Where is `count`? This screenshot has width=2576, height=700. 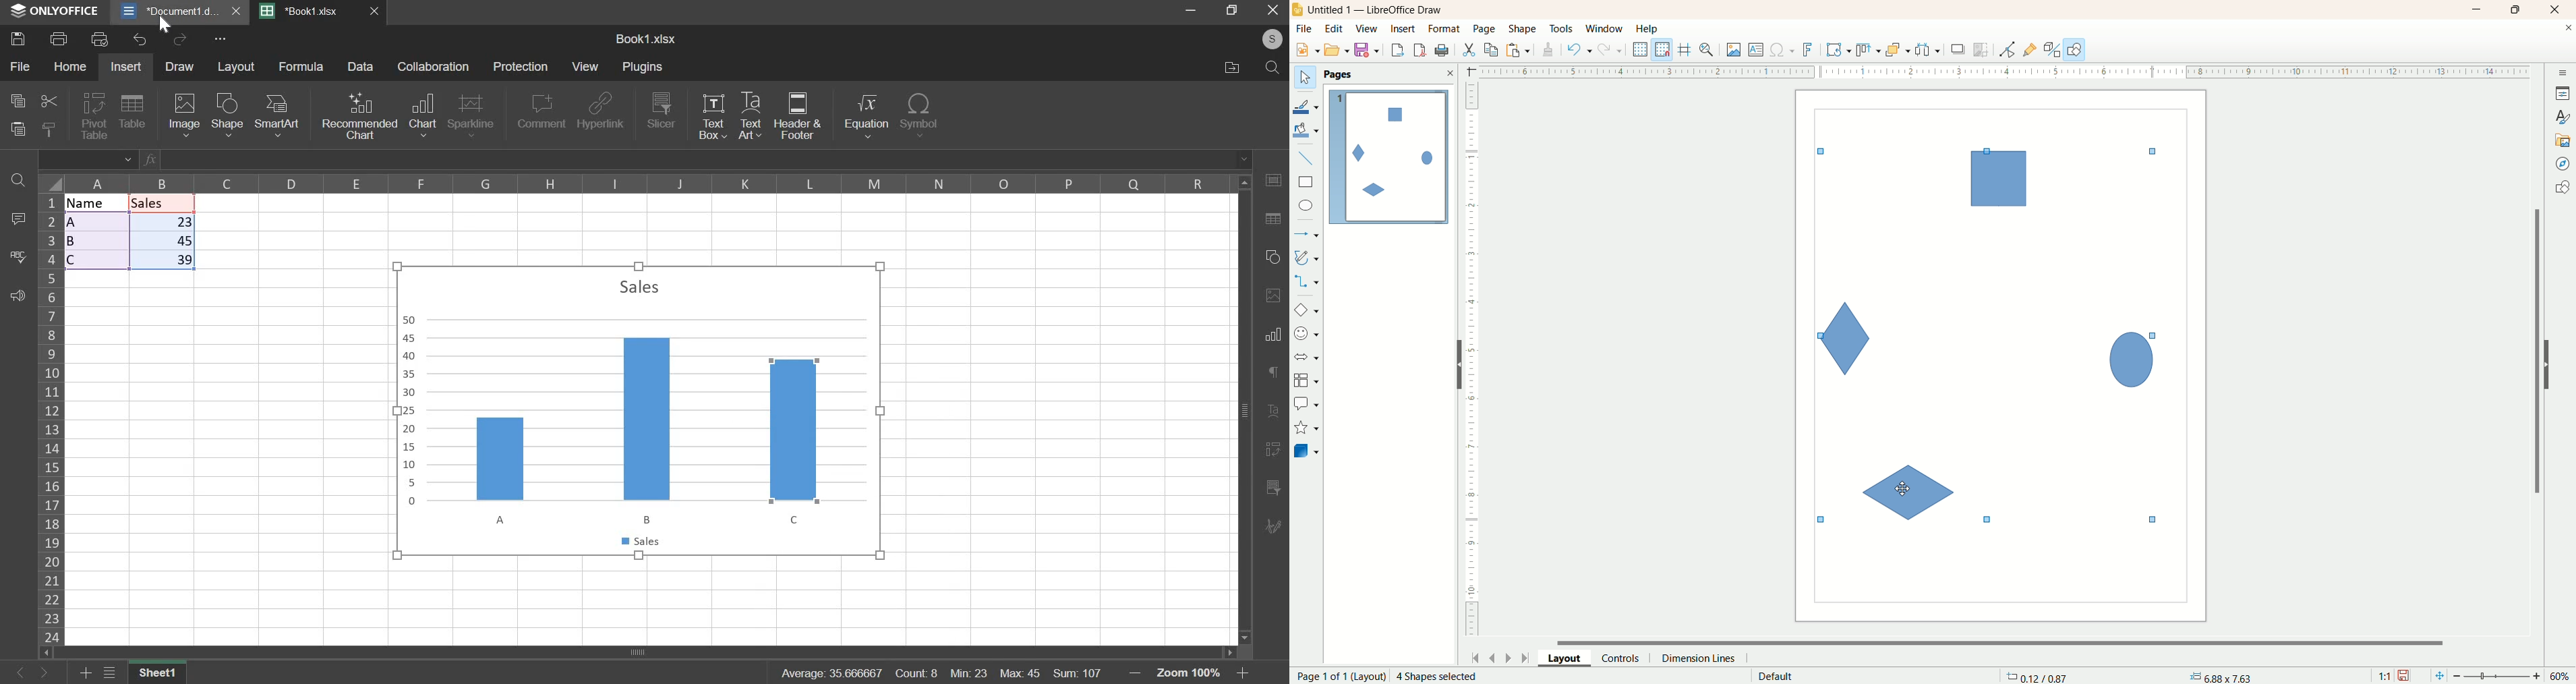 count is located at coordinates (916, 671).